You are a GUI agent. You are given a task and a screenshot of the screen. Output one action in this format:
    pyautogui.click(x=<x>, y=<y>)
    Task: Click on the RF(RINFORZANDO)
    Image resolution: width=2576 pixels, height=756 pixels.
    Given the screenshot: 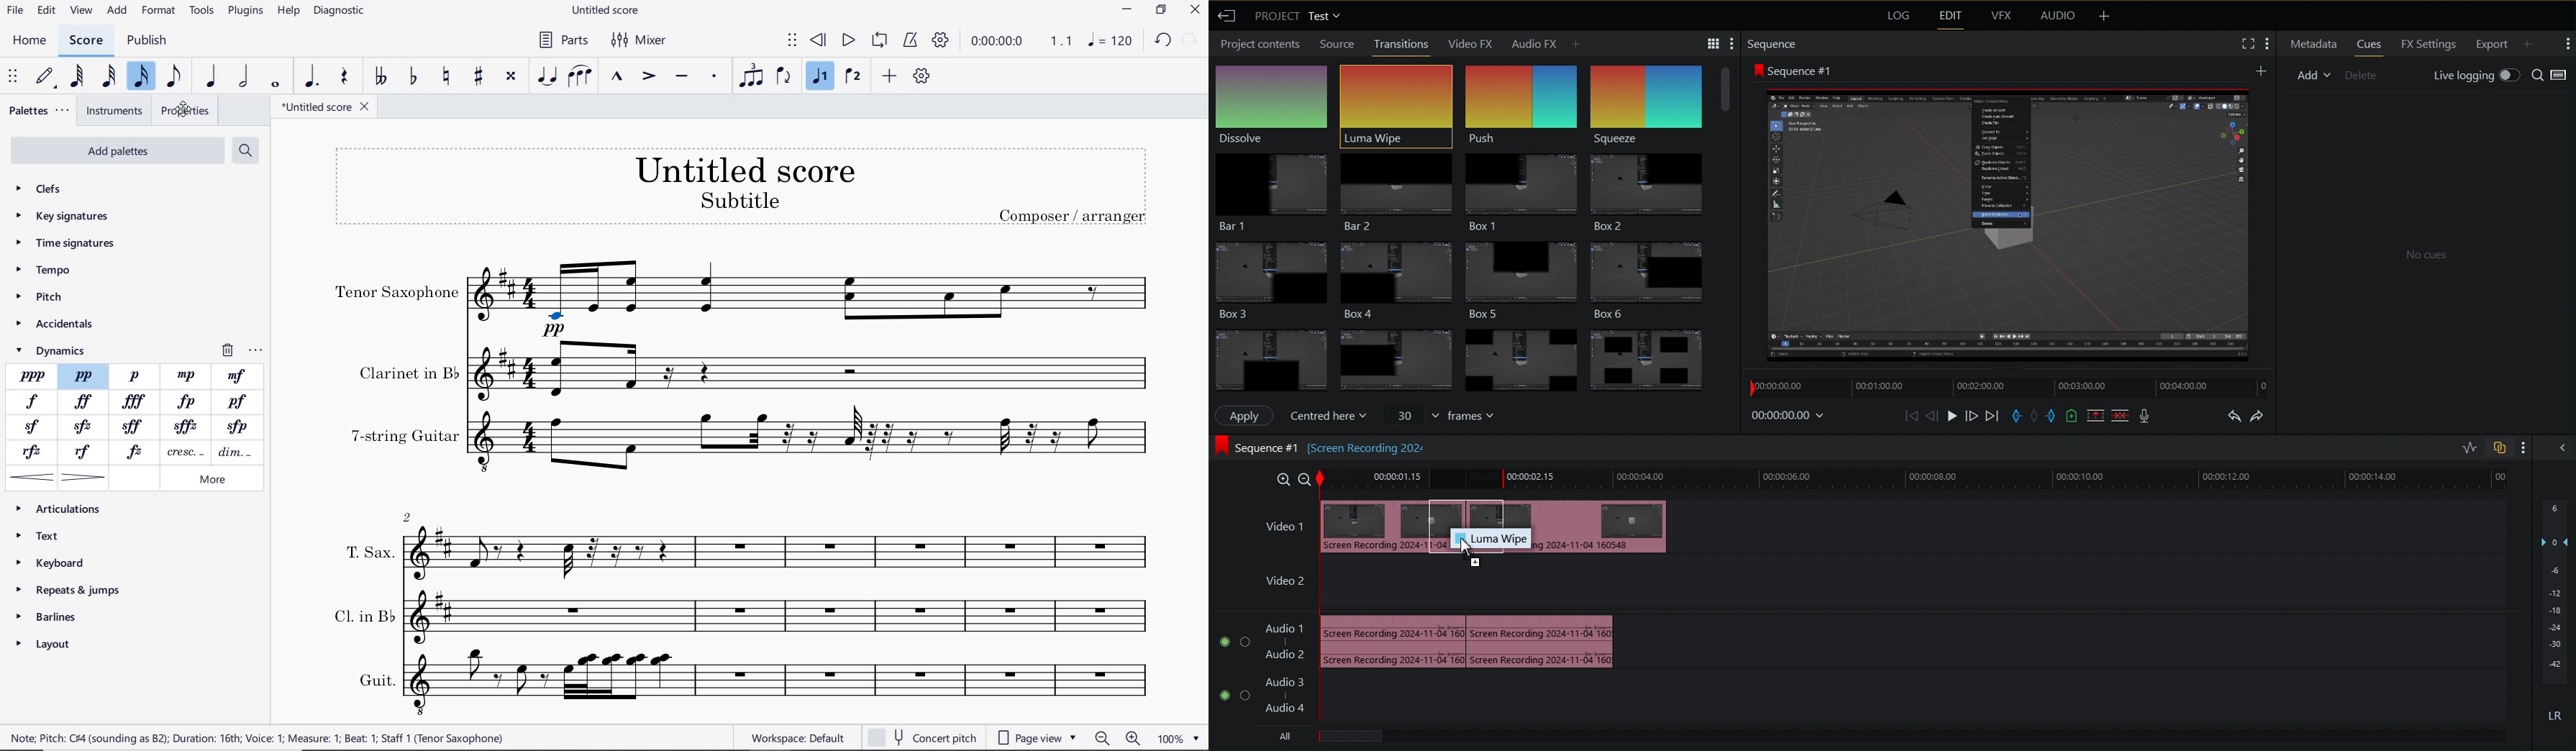 What is the action you would take?
    pyautogui.click(x=84, y=452)
    